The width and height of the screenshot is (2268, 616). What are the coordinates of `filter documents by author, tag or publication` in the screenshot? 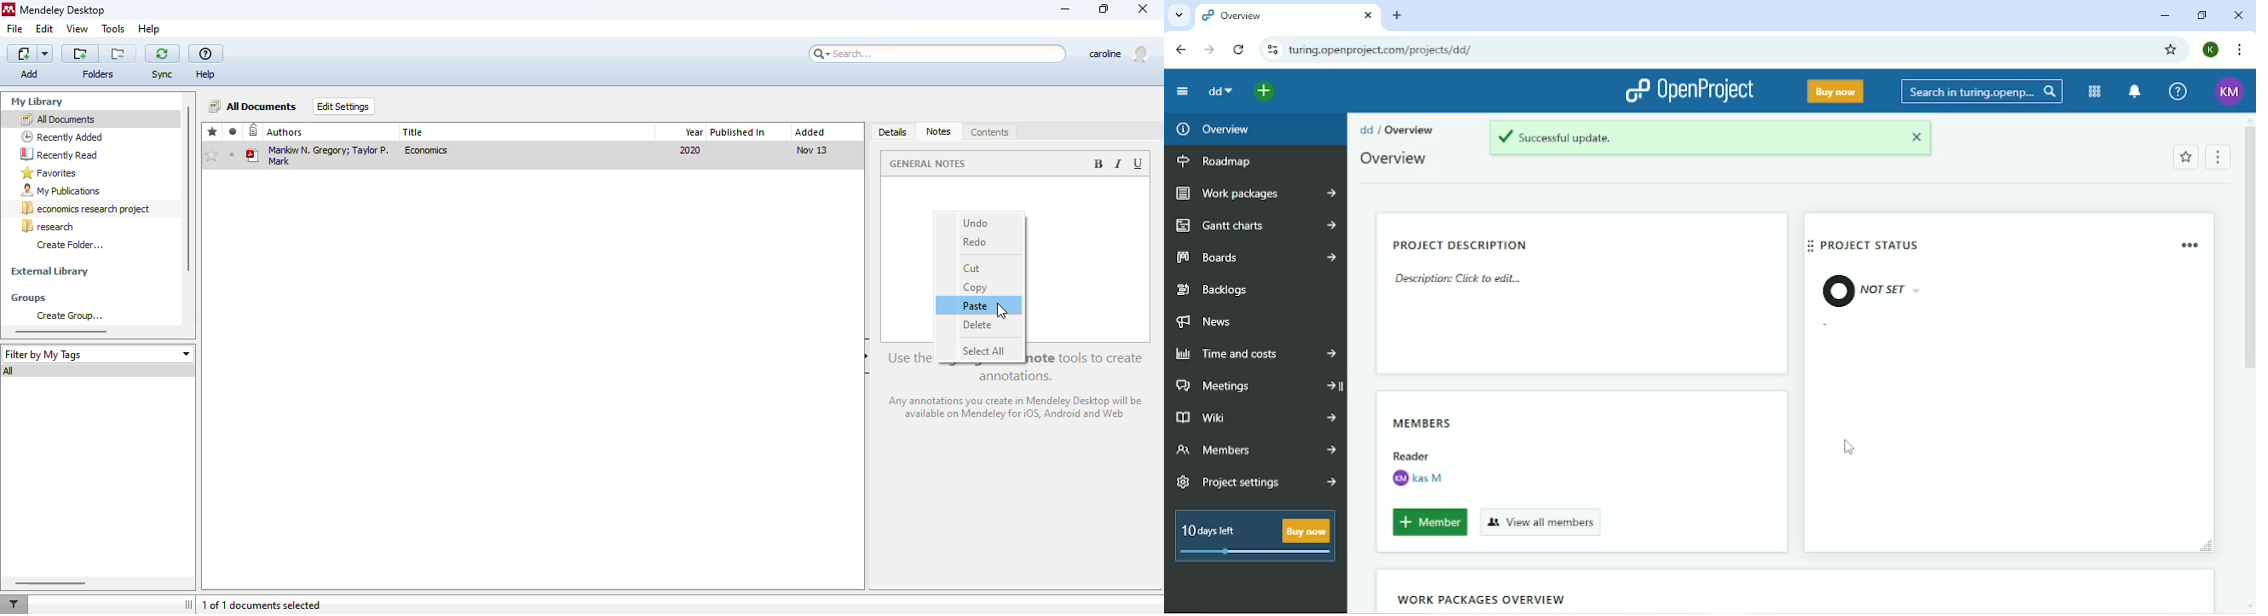 It's located at (13, 605).